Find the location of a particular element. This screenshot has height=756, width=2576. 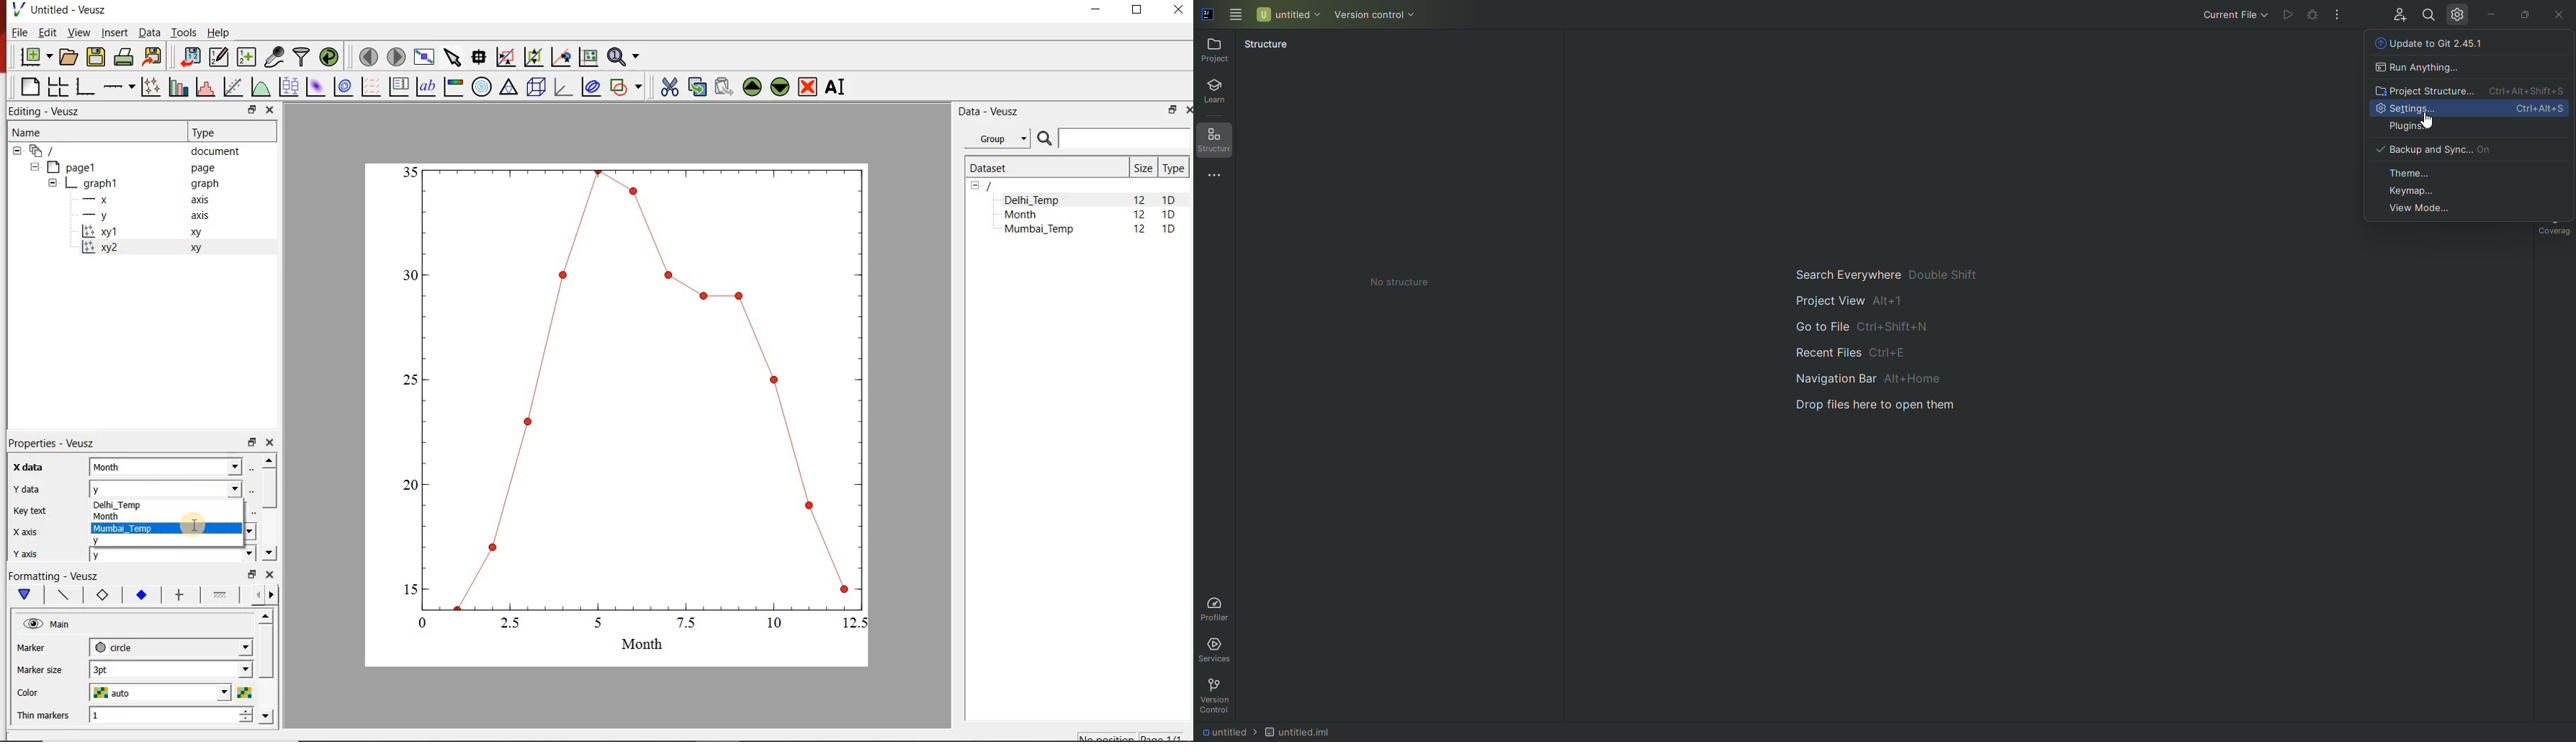

Mumbai_Temp is located at coordinates (128, 529).